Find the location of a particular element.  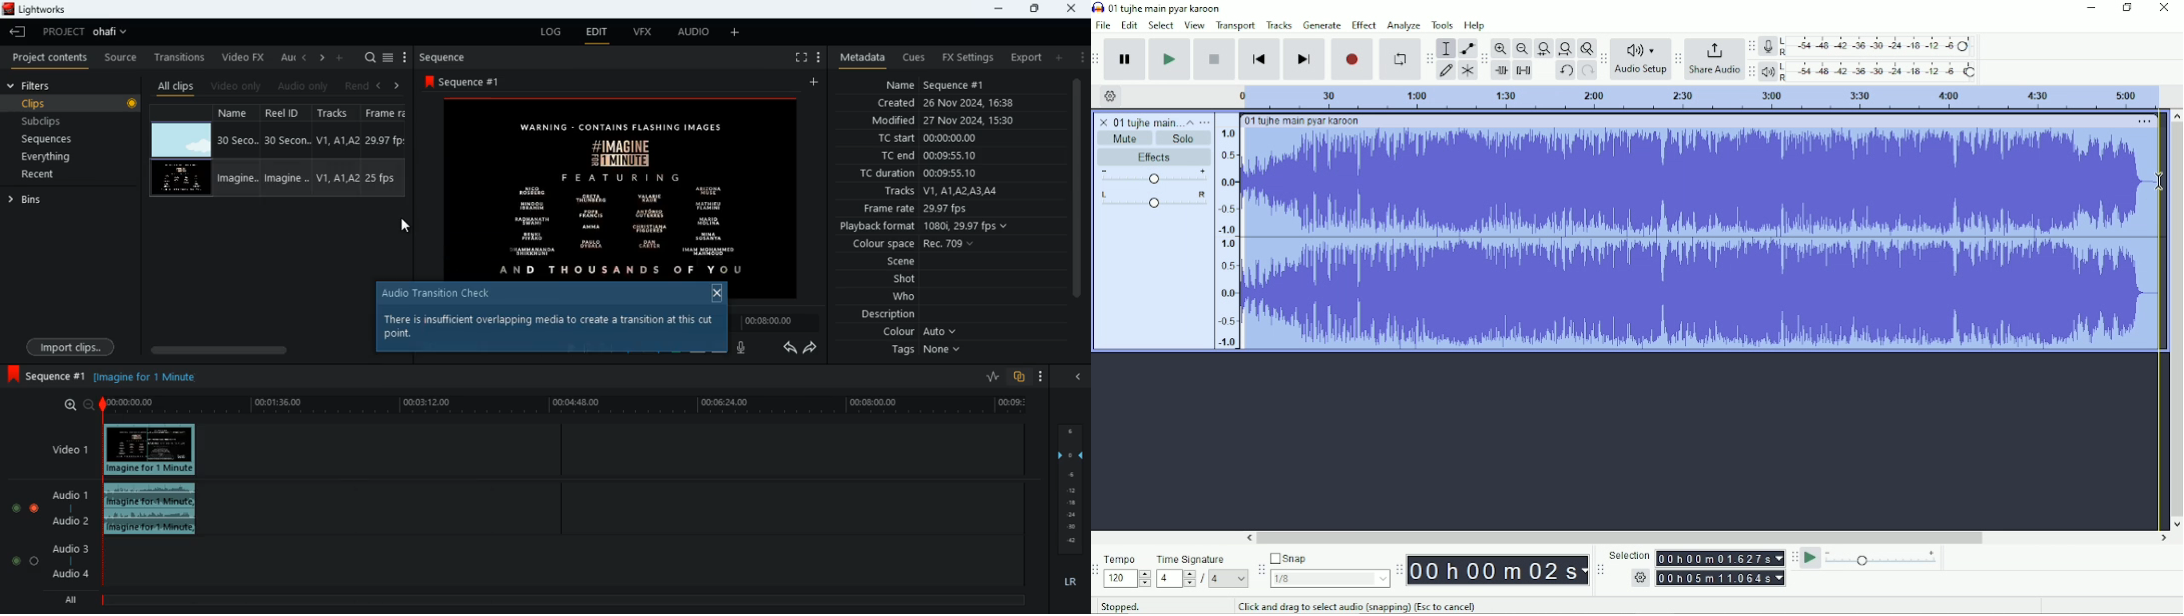

toggle is located at coordinates (12, 560).